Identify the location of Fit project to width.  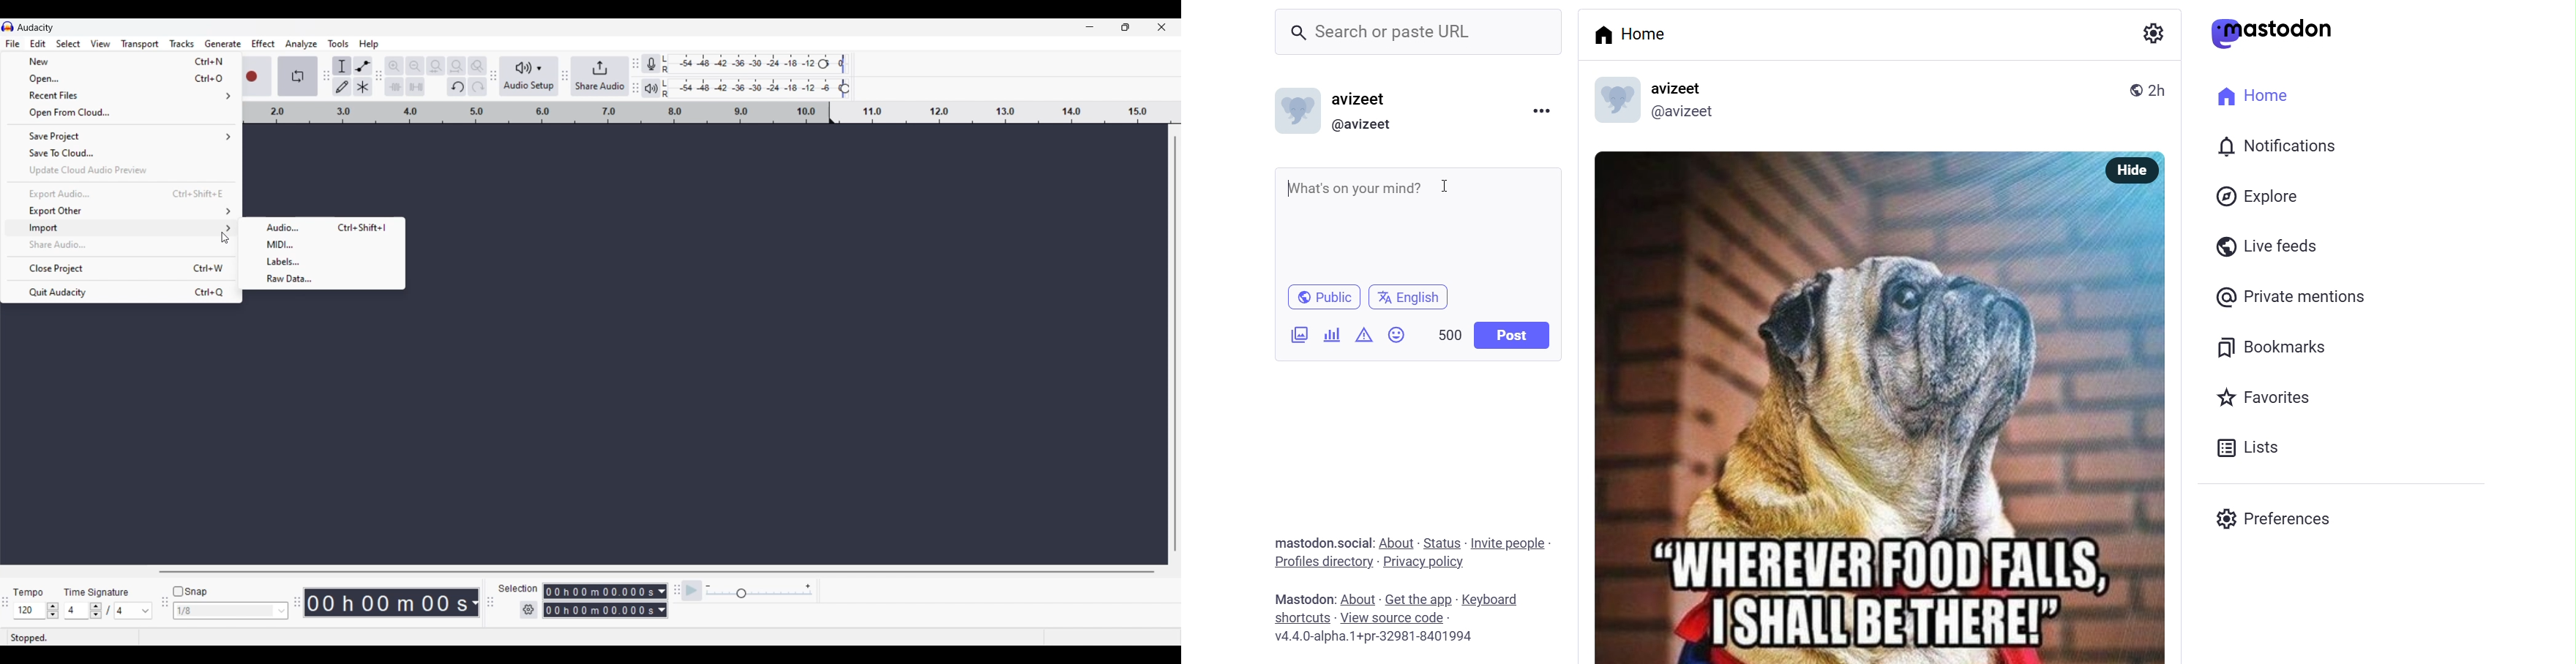
(457, 66).